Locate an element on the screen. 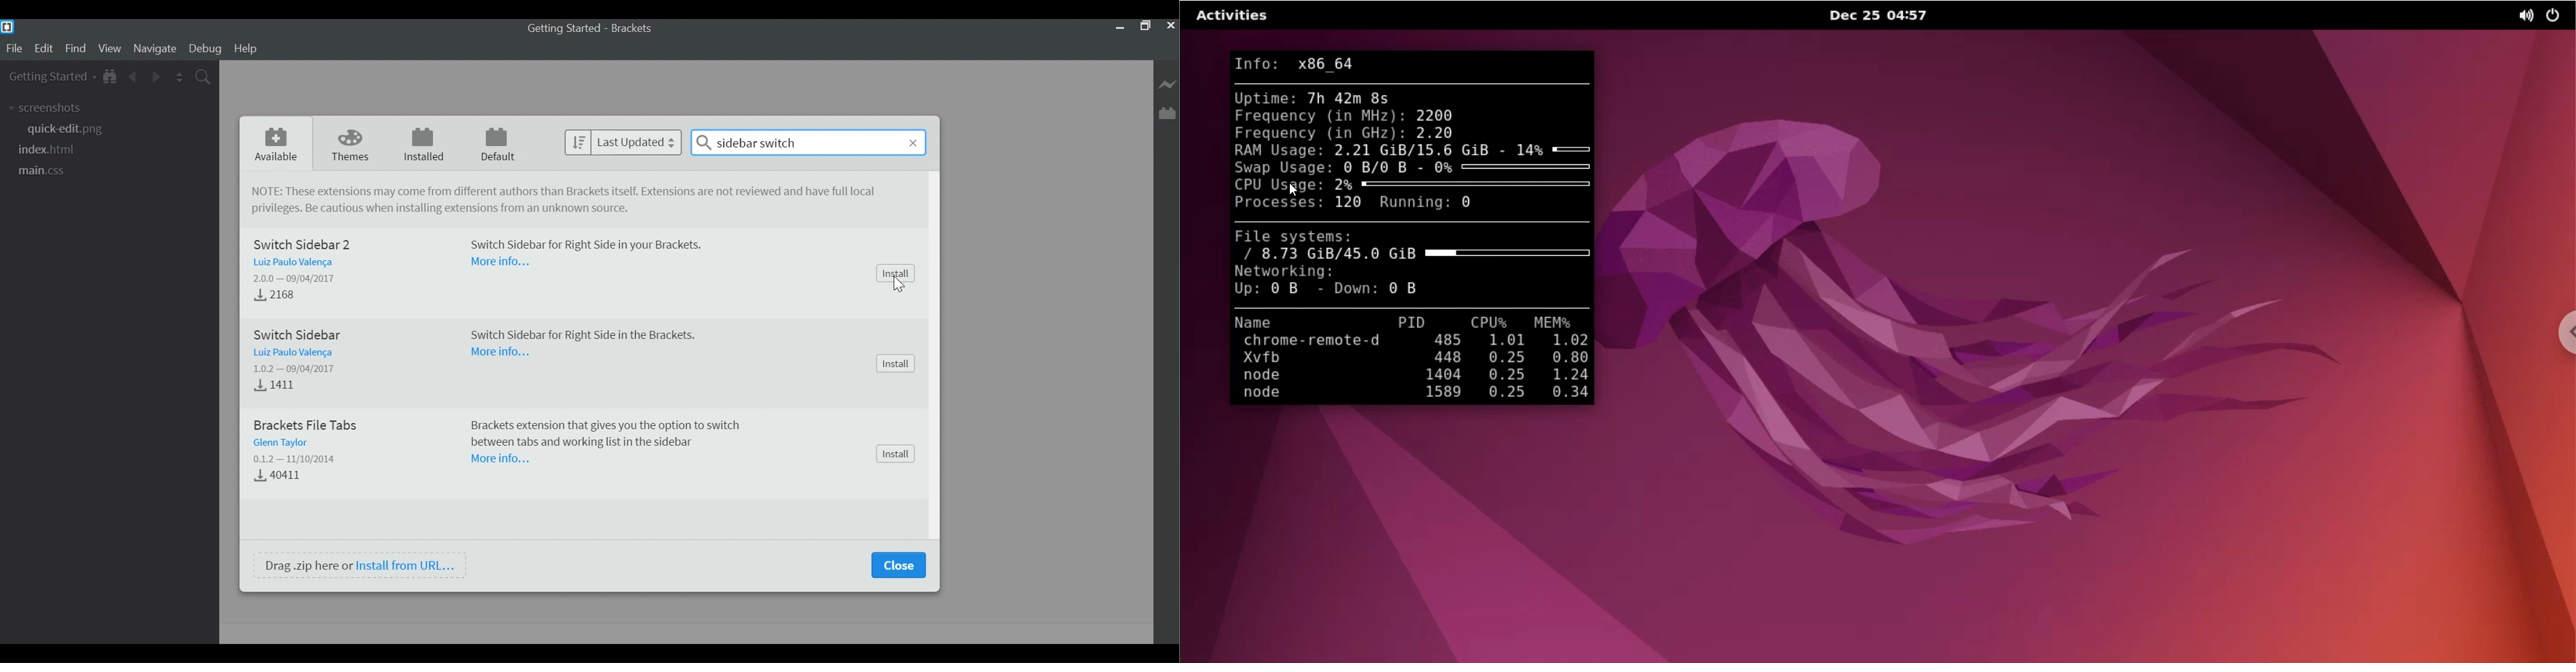 The width and height of the screenshot is (2576, 672). Manager Extension is located at coordinates (1166, 113).